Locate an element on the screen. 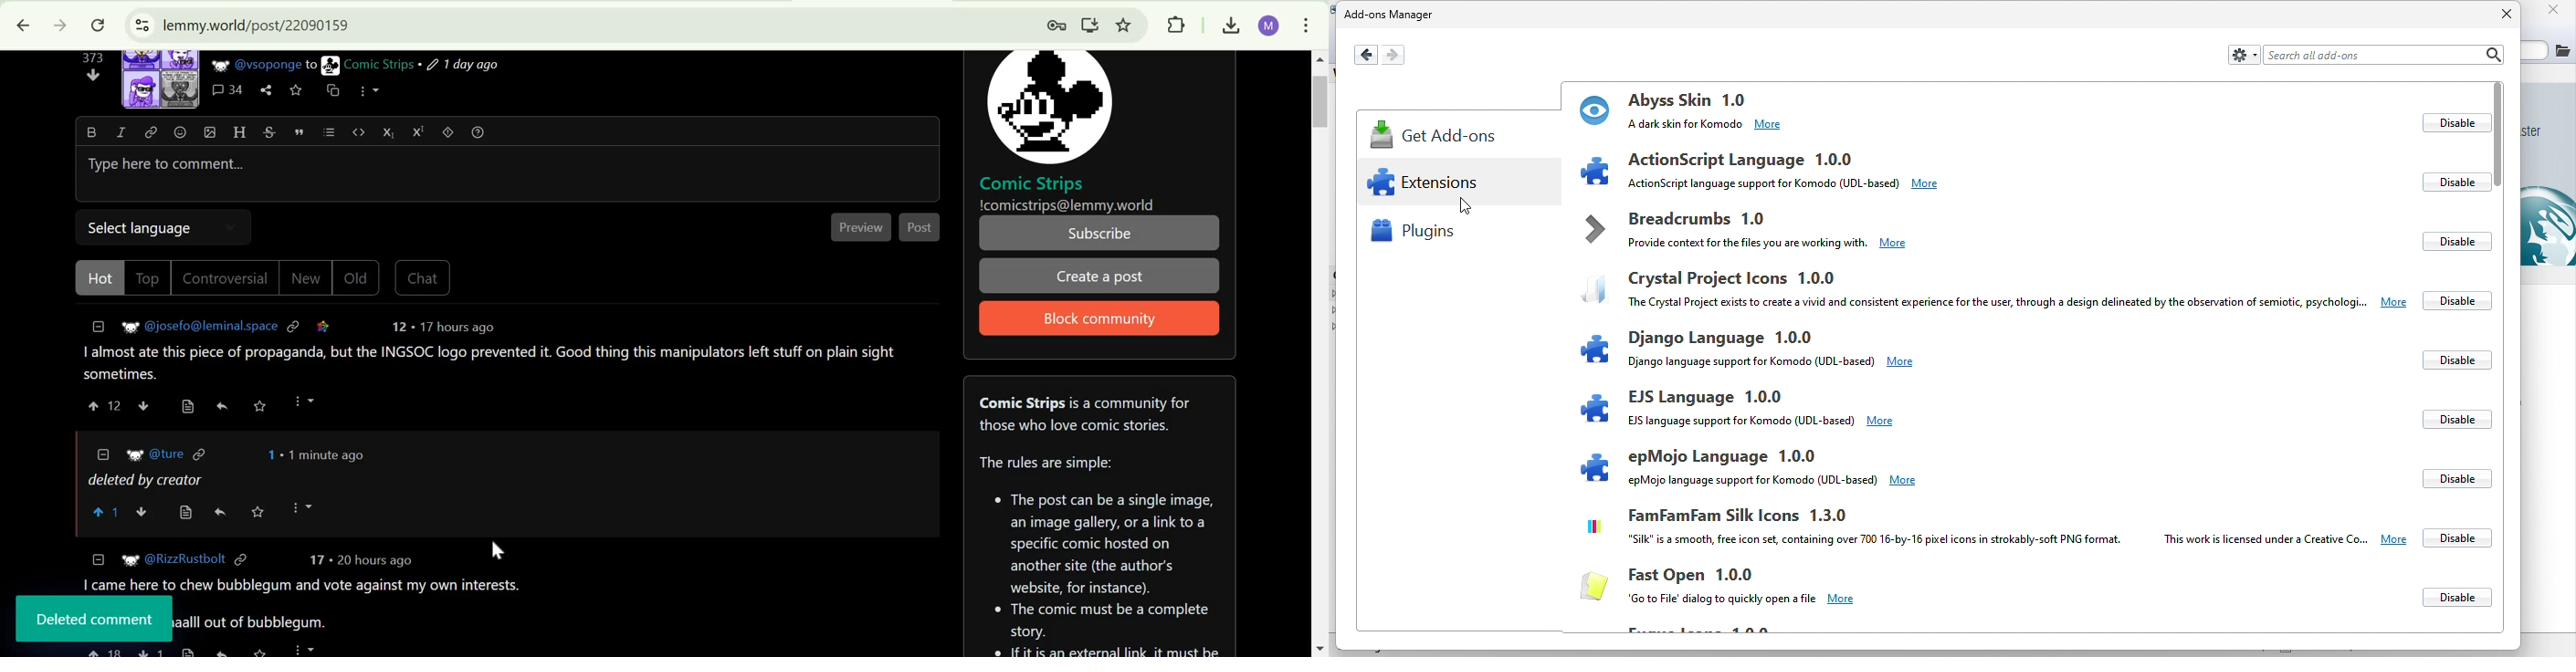  more options is located at coordinates (308, 507).